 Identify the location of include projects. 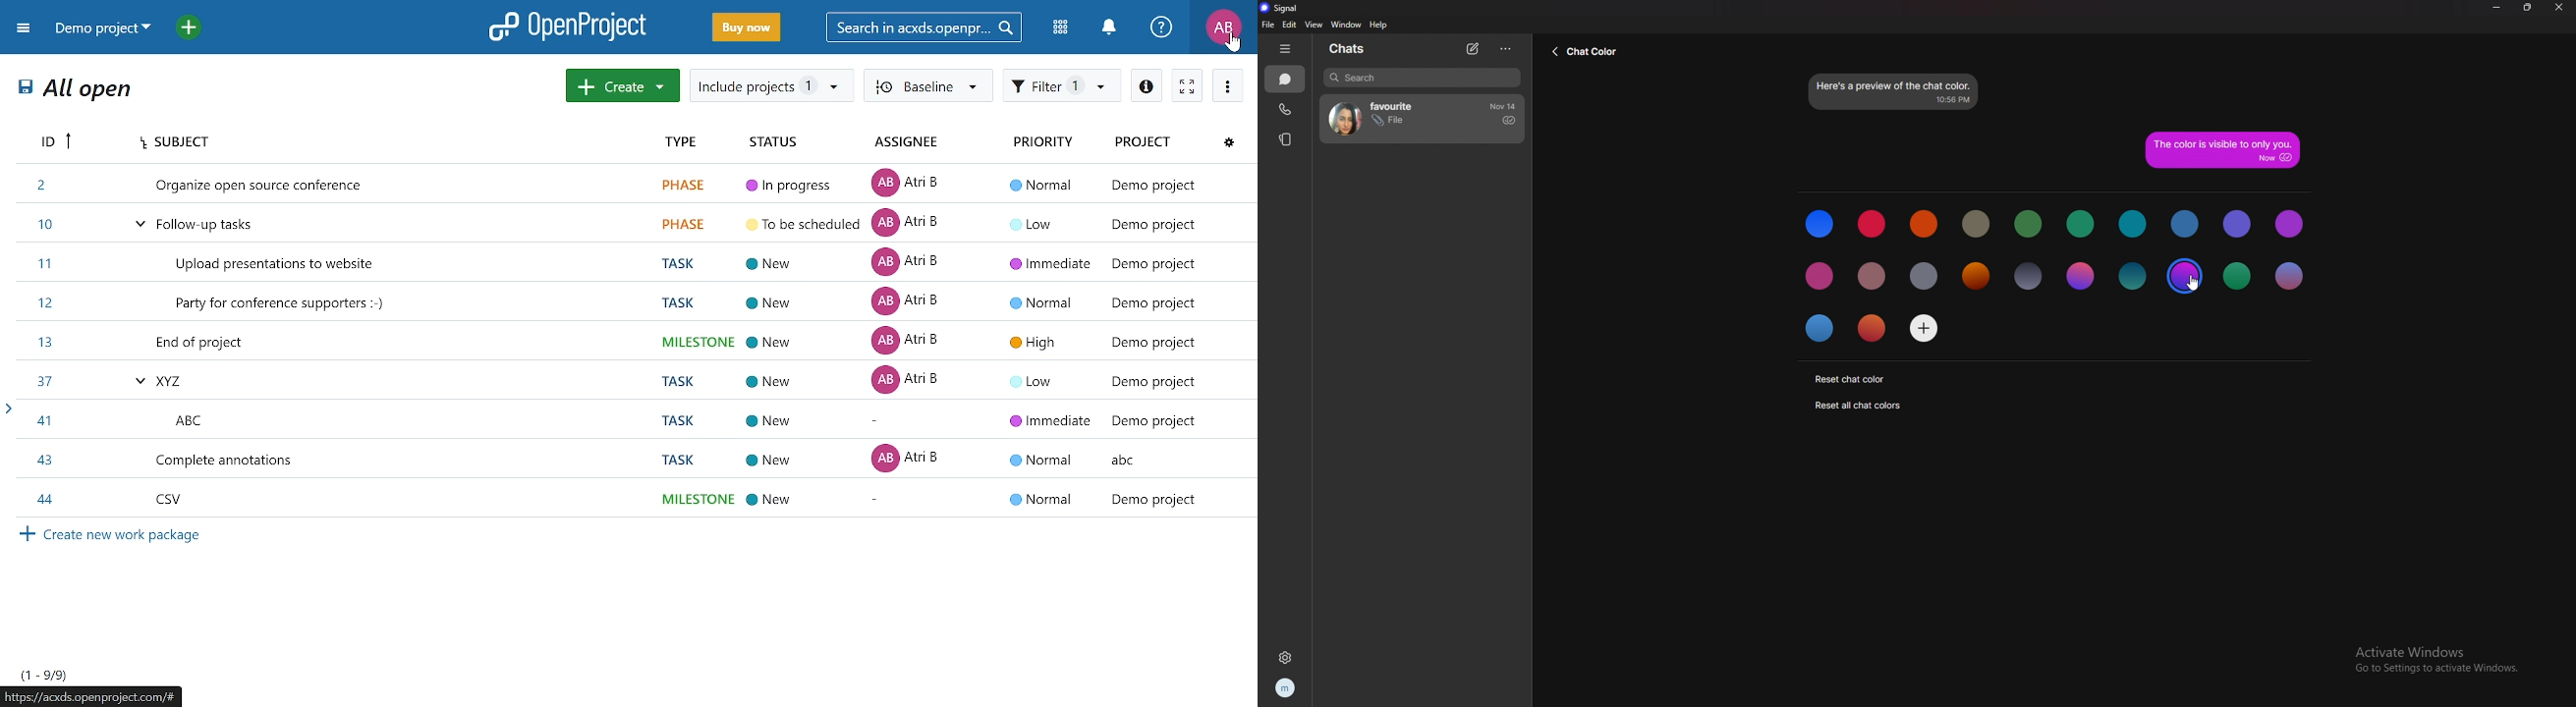
(769, 85).